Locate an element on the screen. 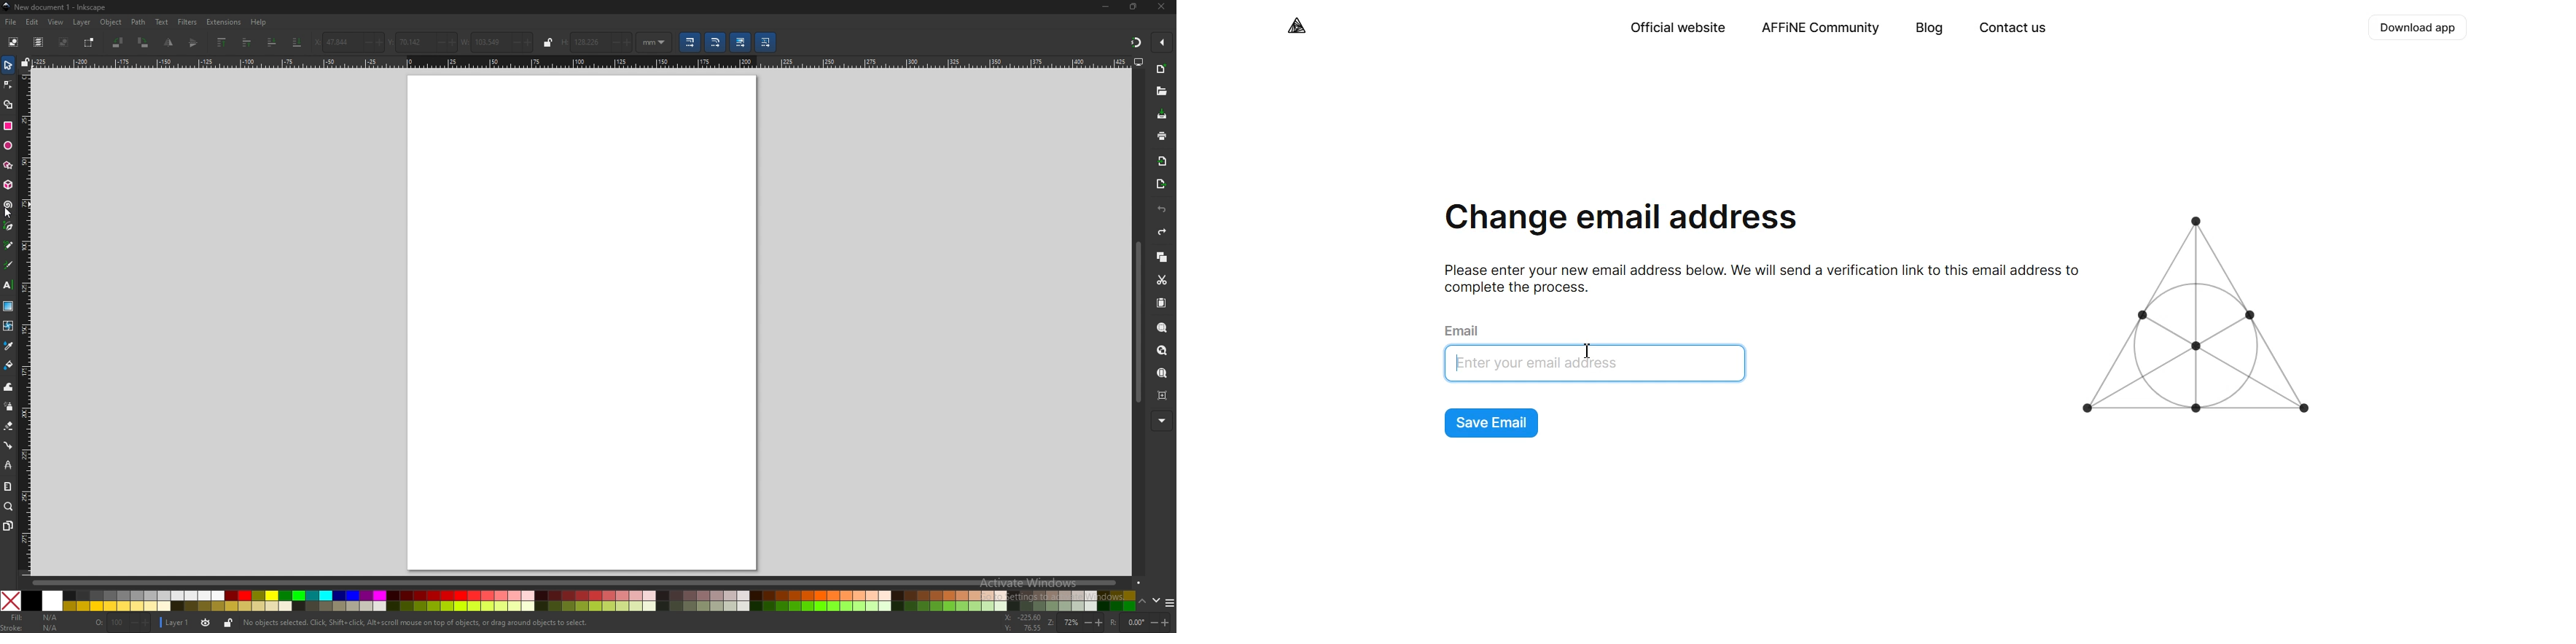 This screenshot has width=2576, height=644. resize is located at coordinates (1134, 7).